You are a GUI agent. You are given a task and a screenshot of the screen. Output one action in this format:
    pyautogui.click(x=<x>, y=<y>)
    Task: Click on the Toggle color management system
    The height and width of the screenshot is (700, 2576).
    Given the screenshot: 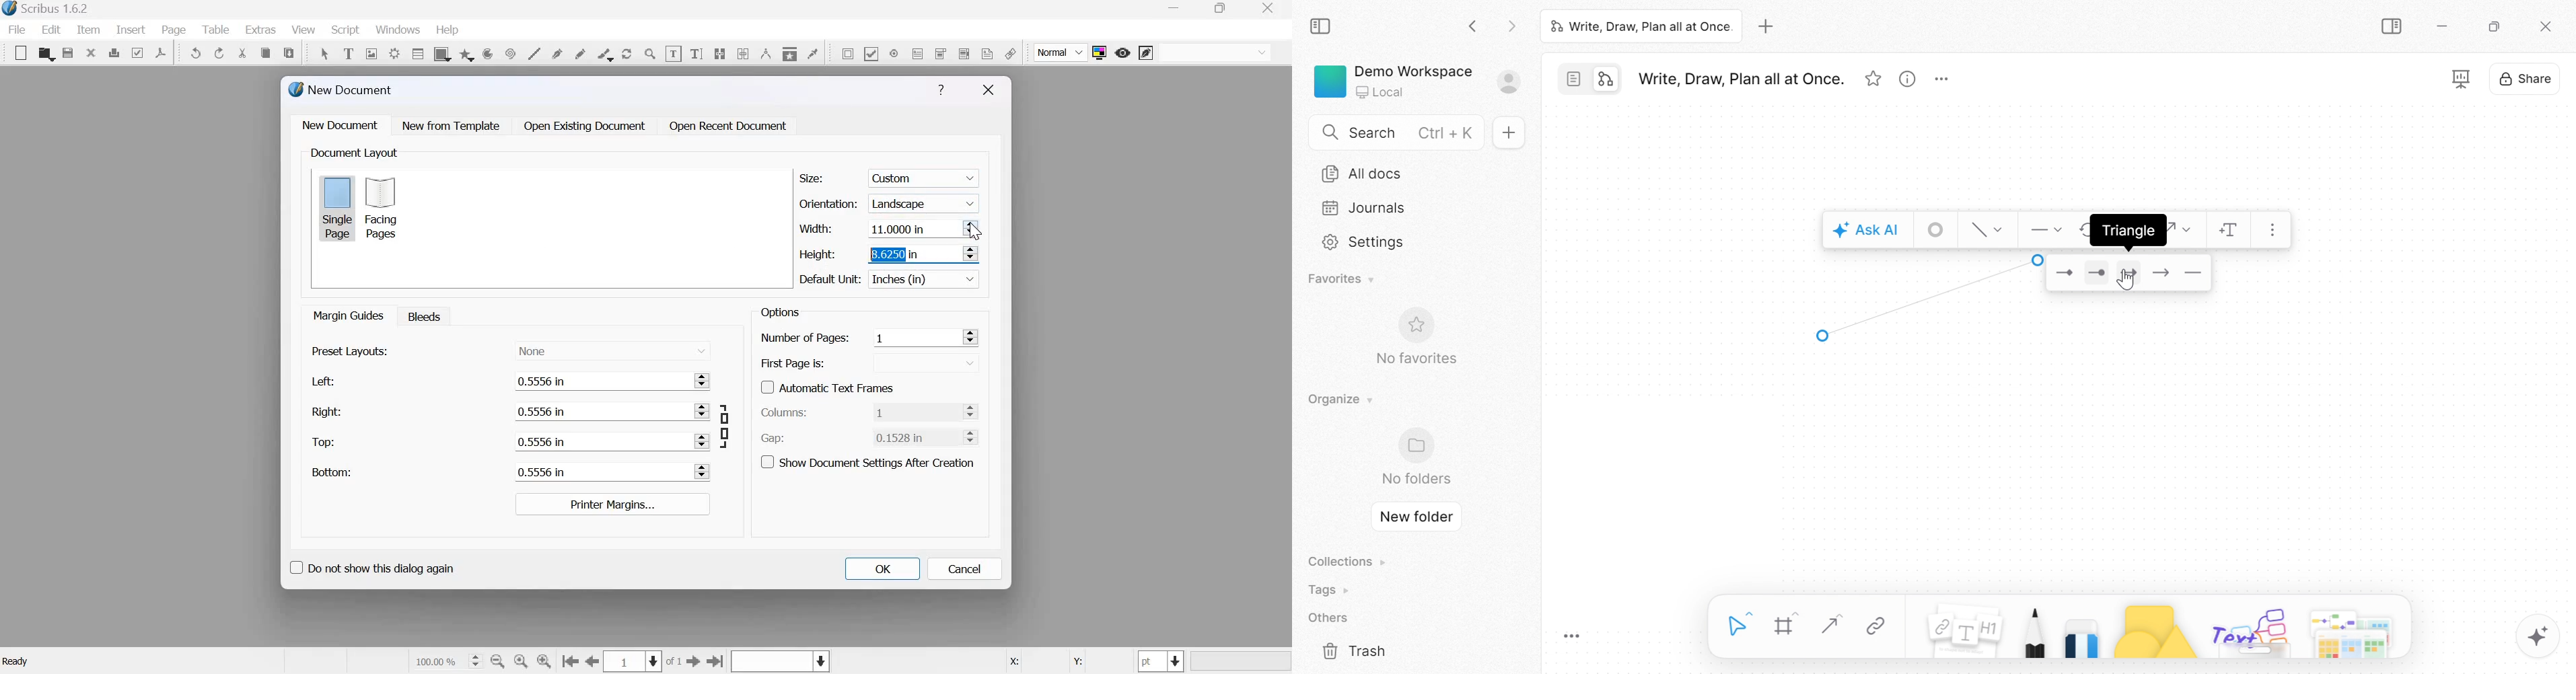 What is the action you would take?
    pyautogui.click(x=1100, y=52)
    